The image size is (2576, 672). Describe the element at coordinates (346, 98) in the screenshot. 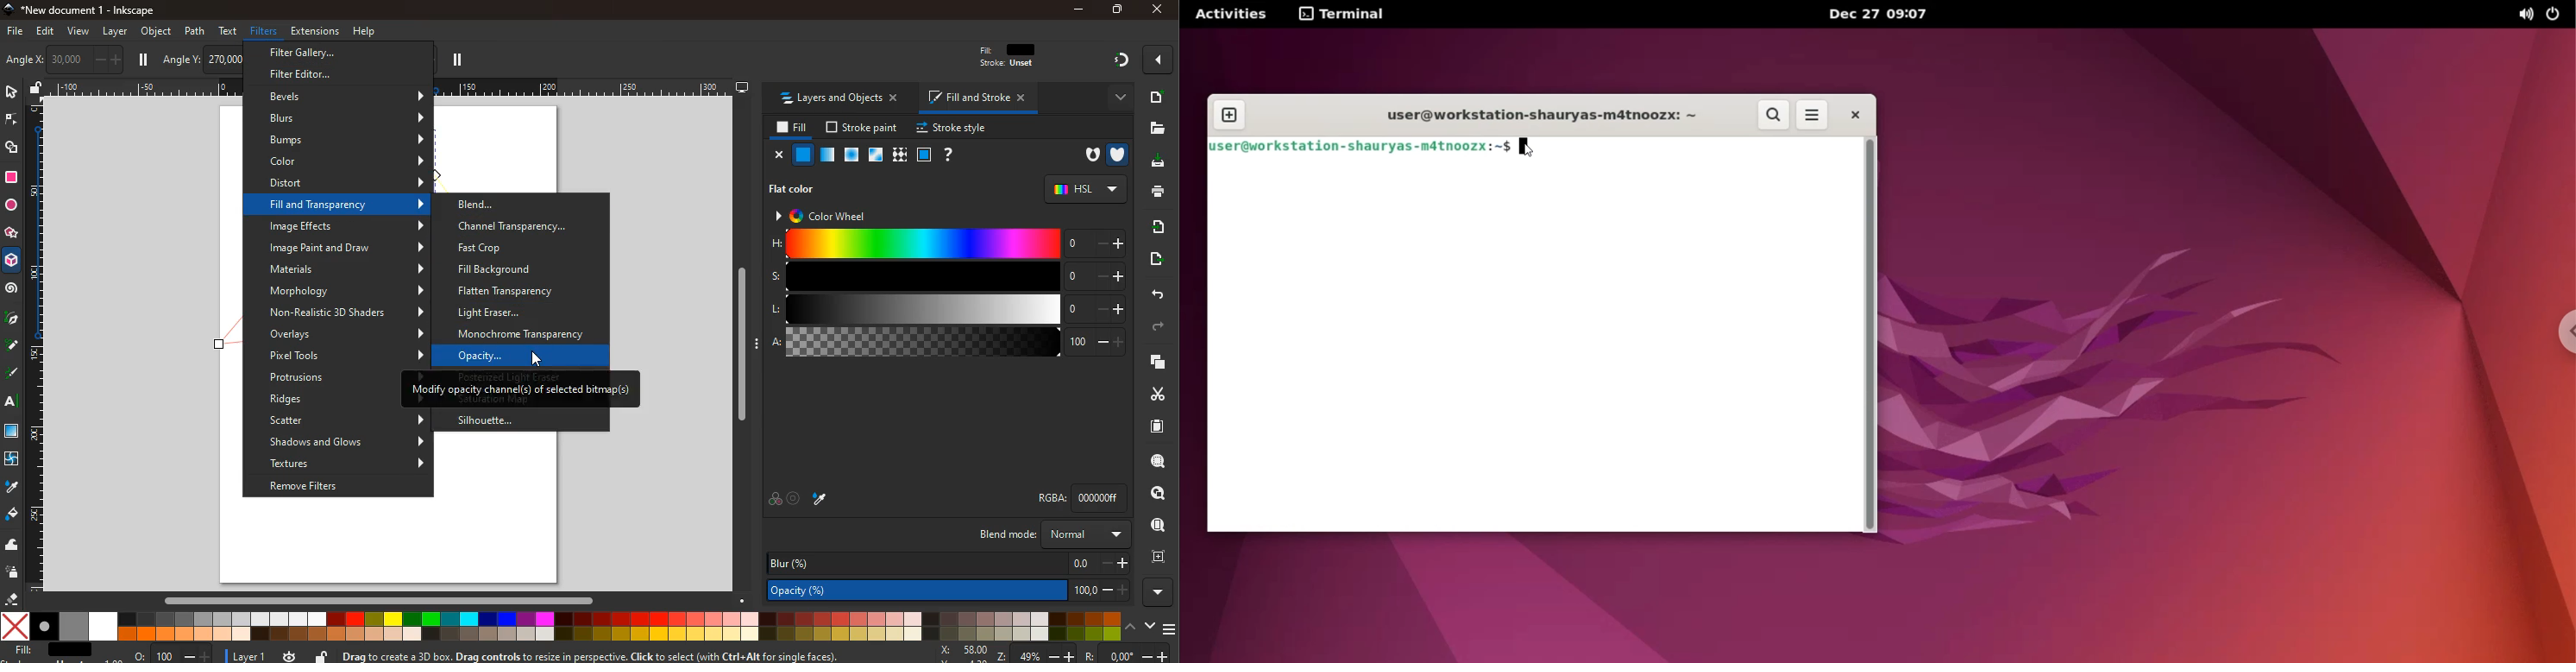

I see `bevels` at that location.